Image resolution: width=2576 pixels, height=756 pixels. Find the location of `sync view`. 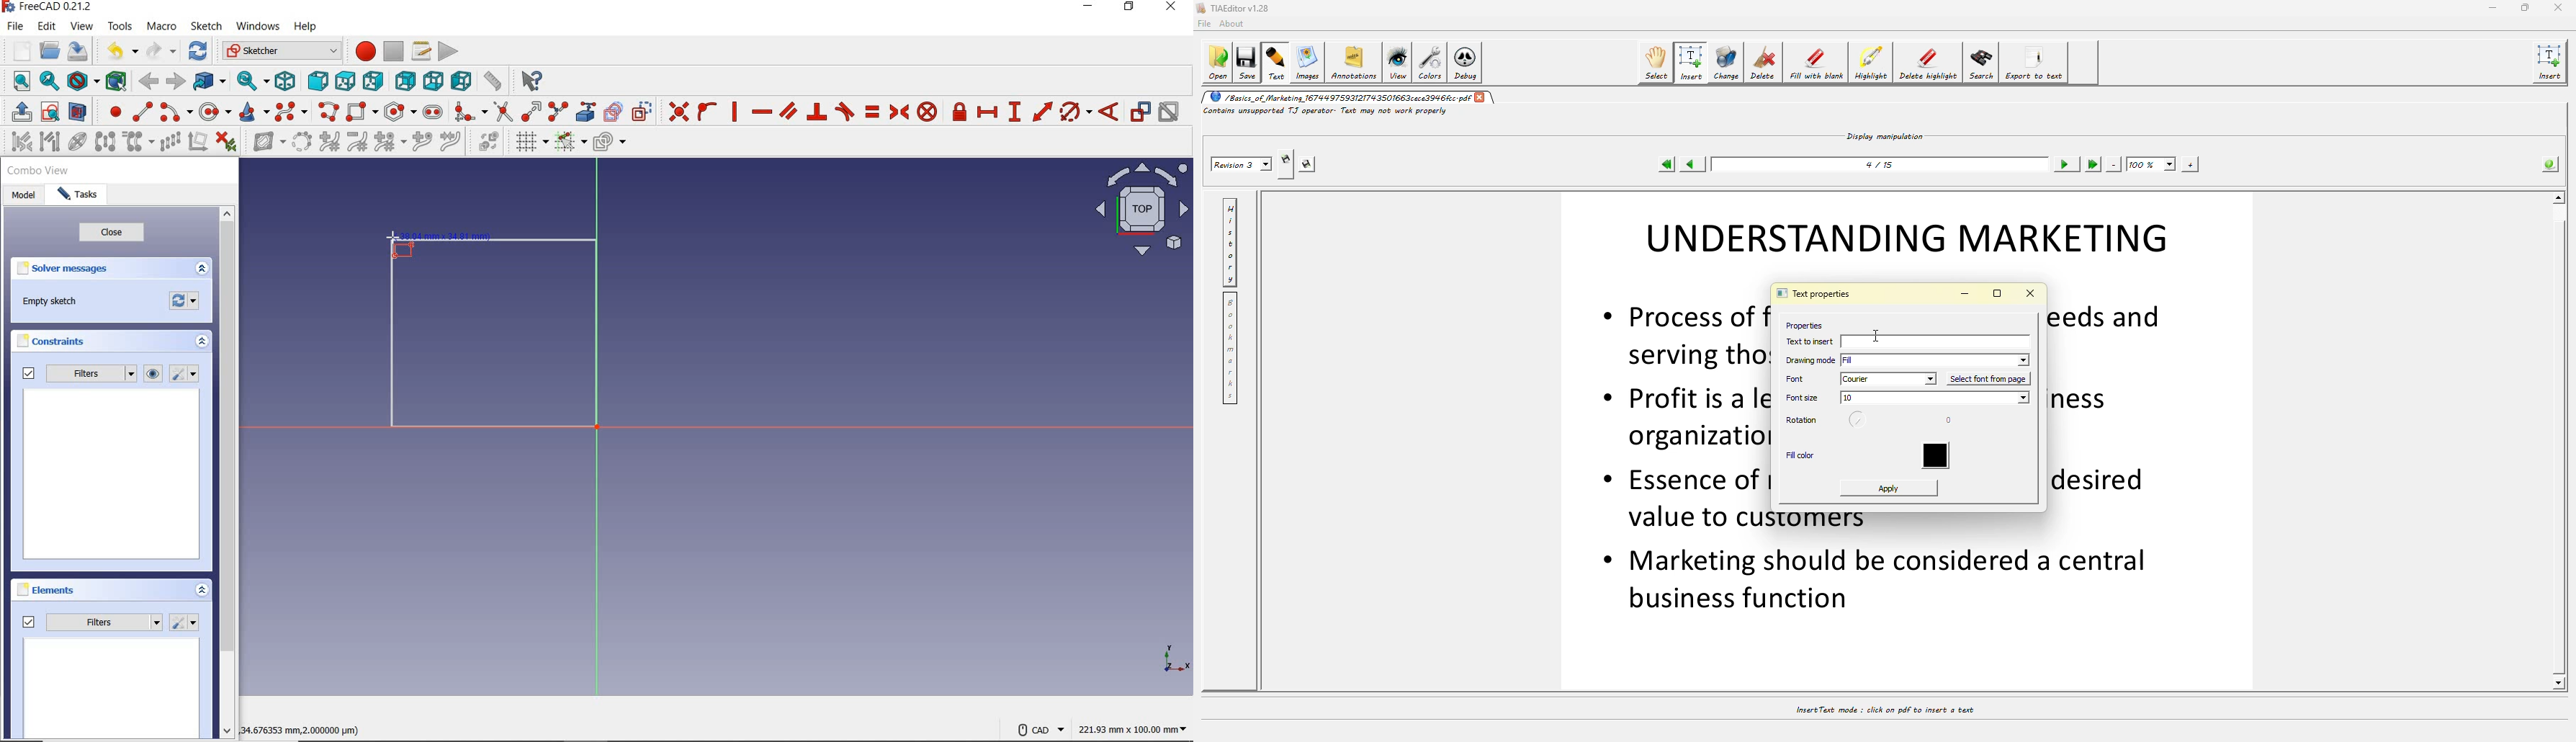

sync view is located at coordinates (249, 82).